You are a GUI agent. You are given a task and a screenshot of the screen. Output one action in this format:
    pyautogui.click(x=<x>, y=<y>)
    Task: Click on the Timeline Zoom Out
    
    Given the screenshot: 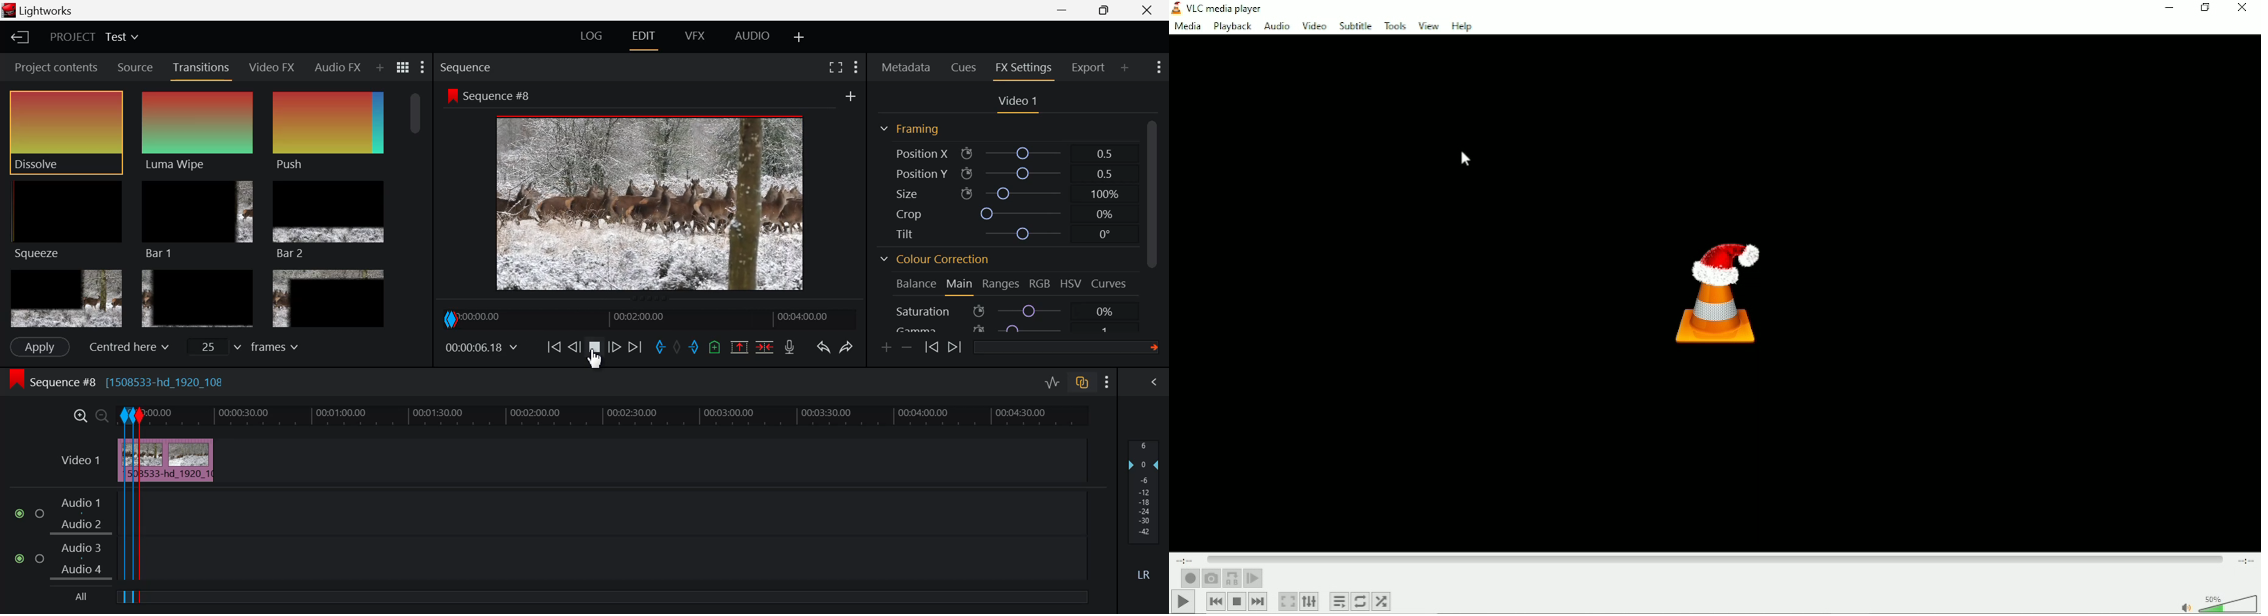 What is the action you would take?
    pyautogui.click(x=102, y=417)
    